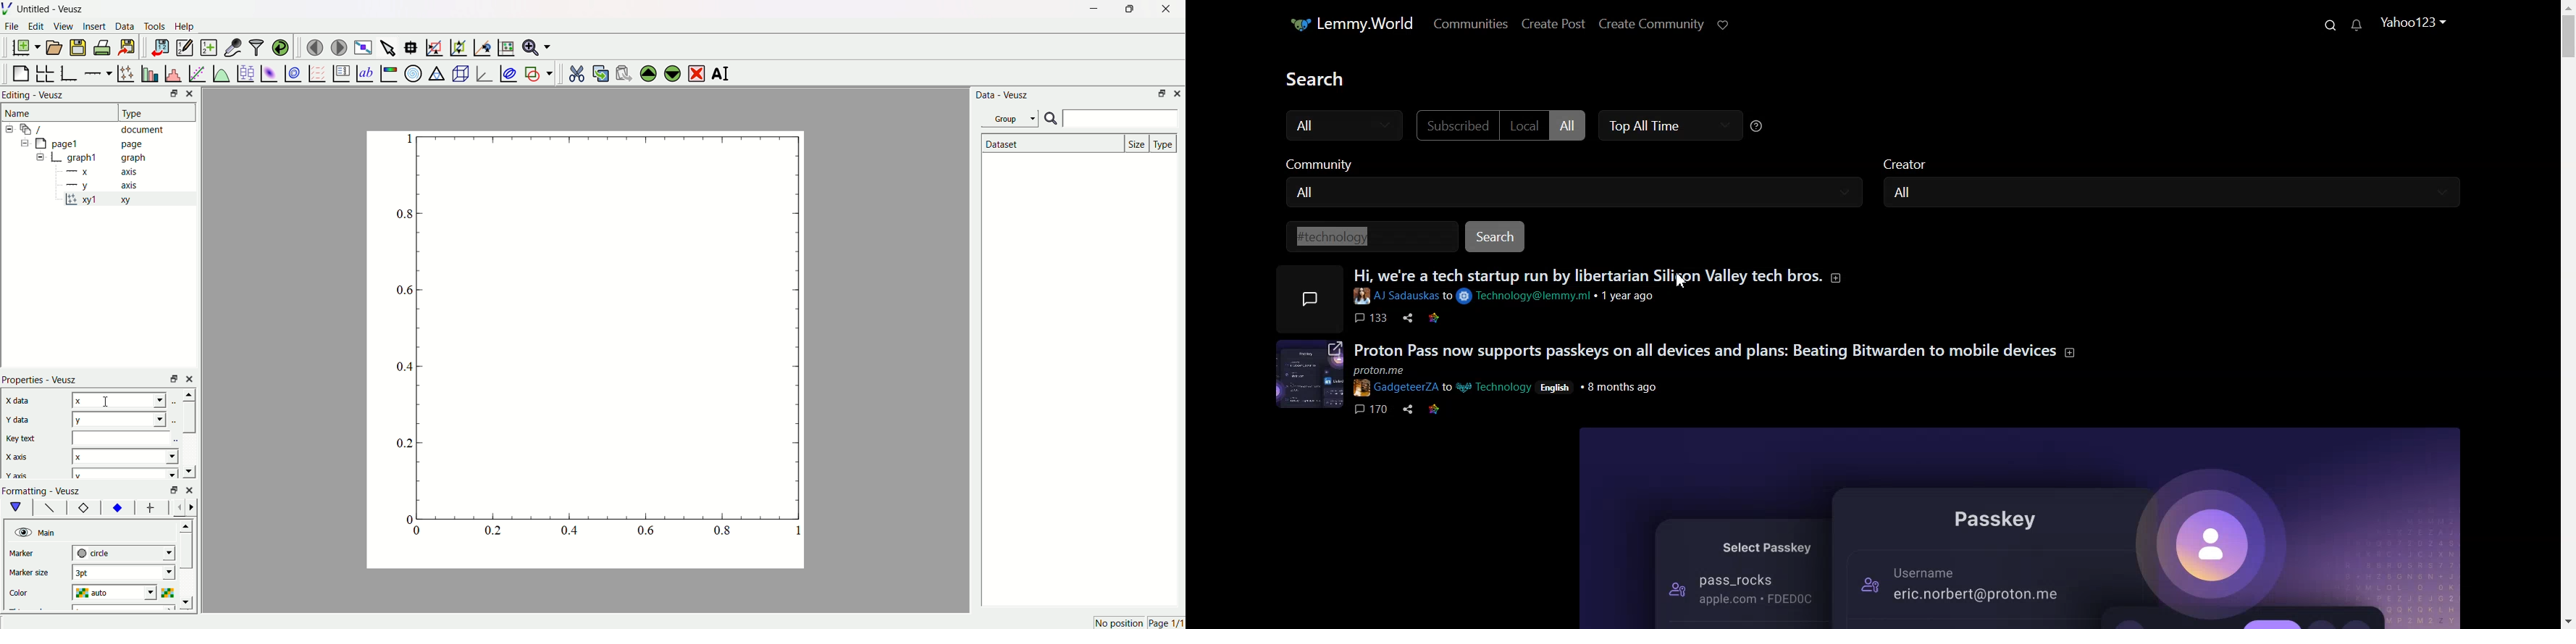  What do you see at coordinates (1448, 296) in the screenshot?
I see `to` at bounding box center [1448, 296].